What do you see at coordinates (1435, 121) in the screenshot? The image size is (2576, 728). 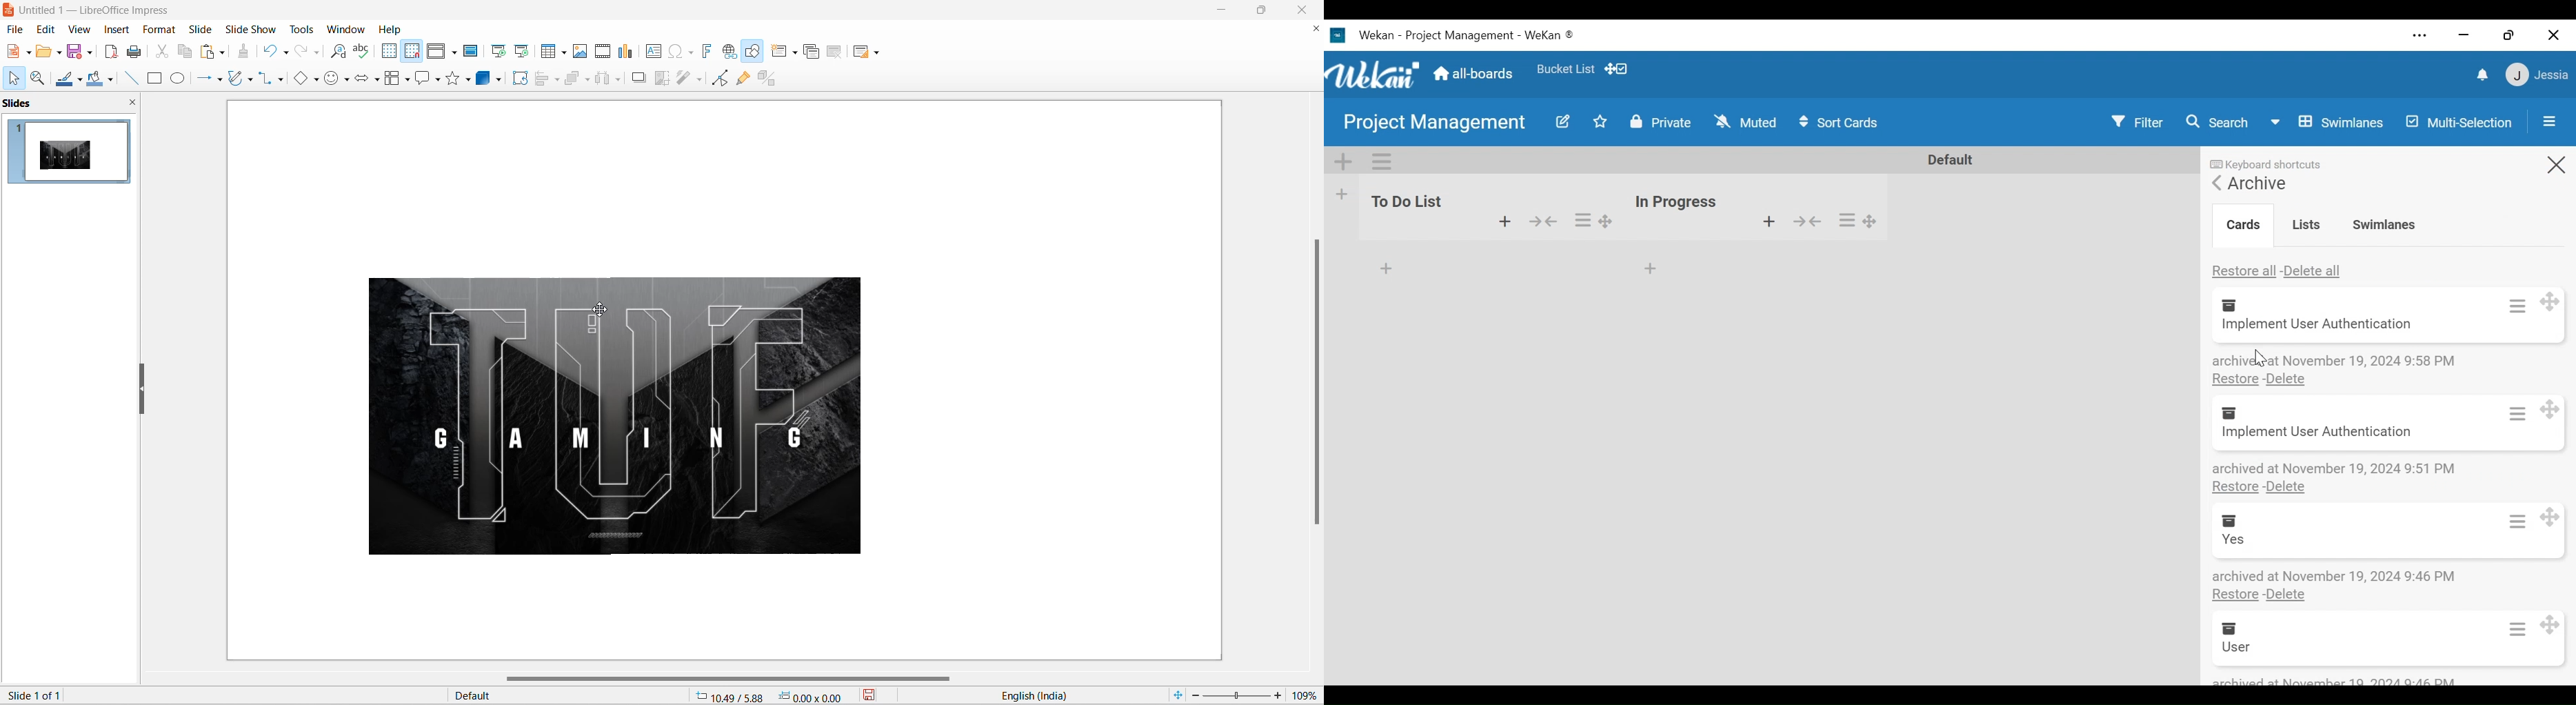 I see `Board Name` at bounding box center [1435, 121].